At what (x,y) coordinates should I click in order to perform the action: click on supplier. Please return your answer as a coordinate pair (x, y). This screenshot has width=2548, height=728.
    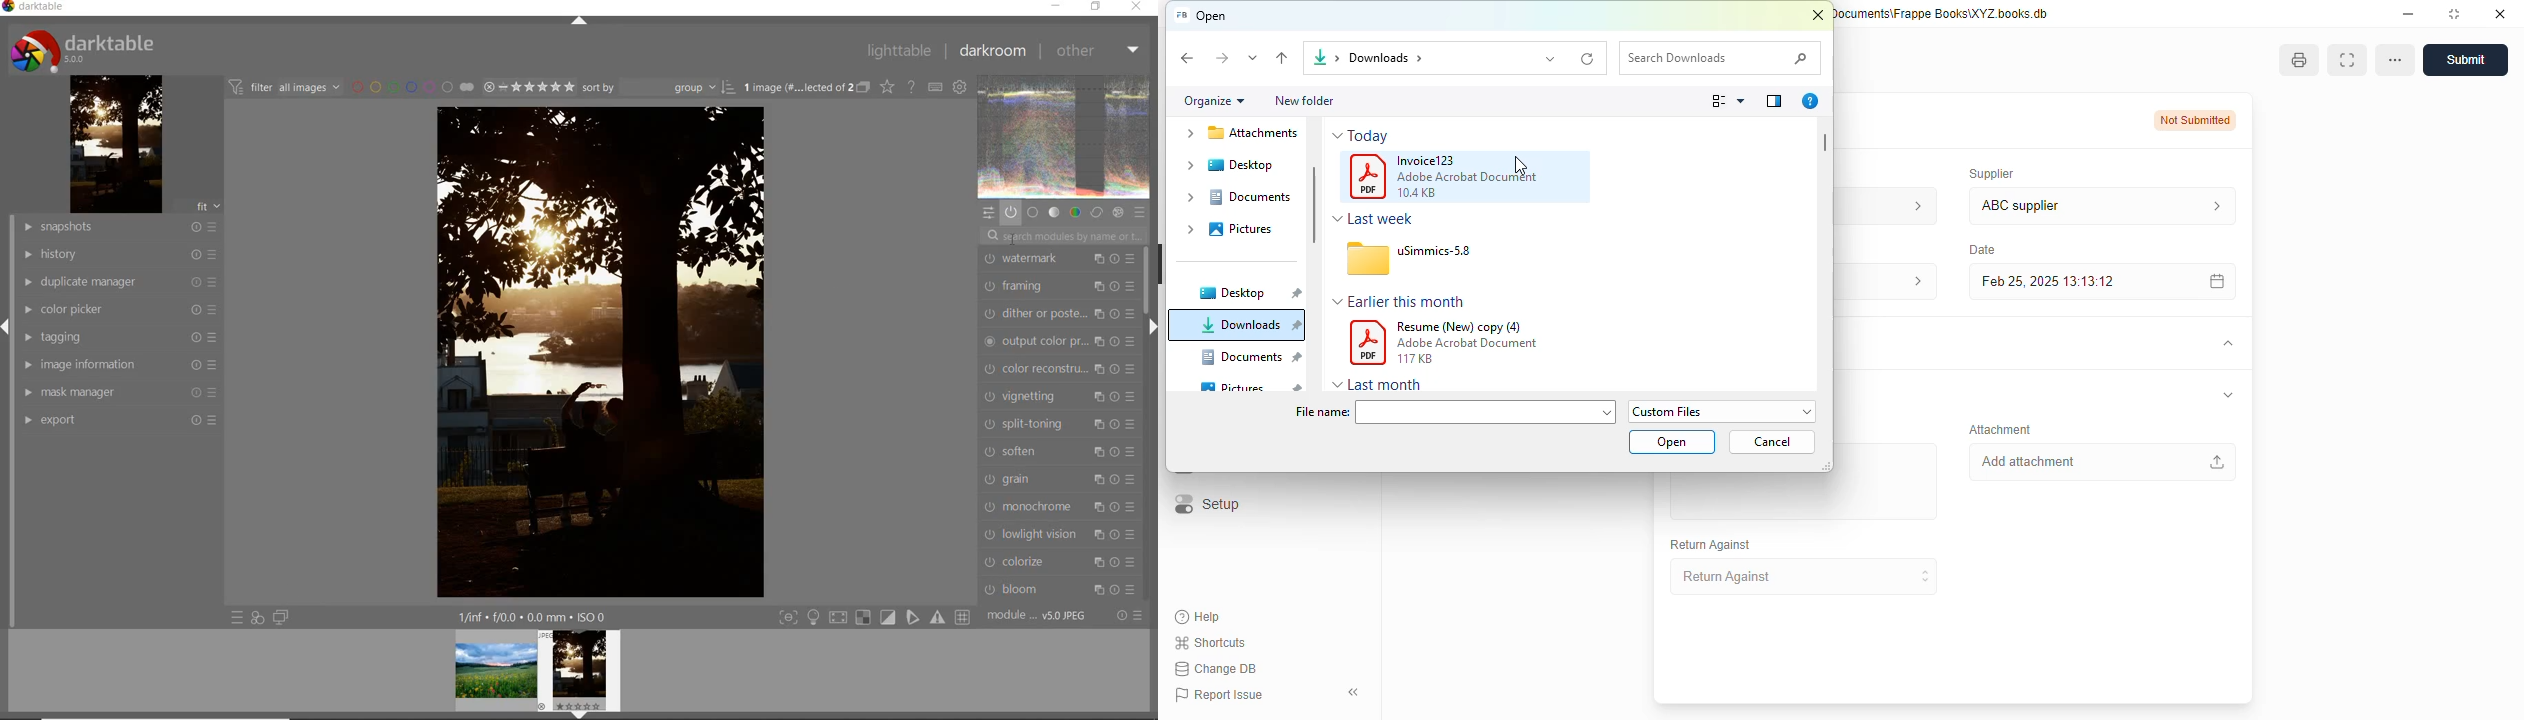
    Looking at the image, I should click on (1987, 173).